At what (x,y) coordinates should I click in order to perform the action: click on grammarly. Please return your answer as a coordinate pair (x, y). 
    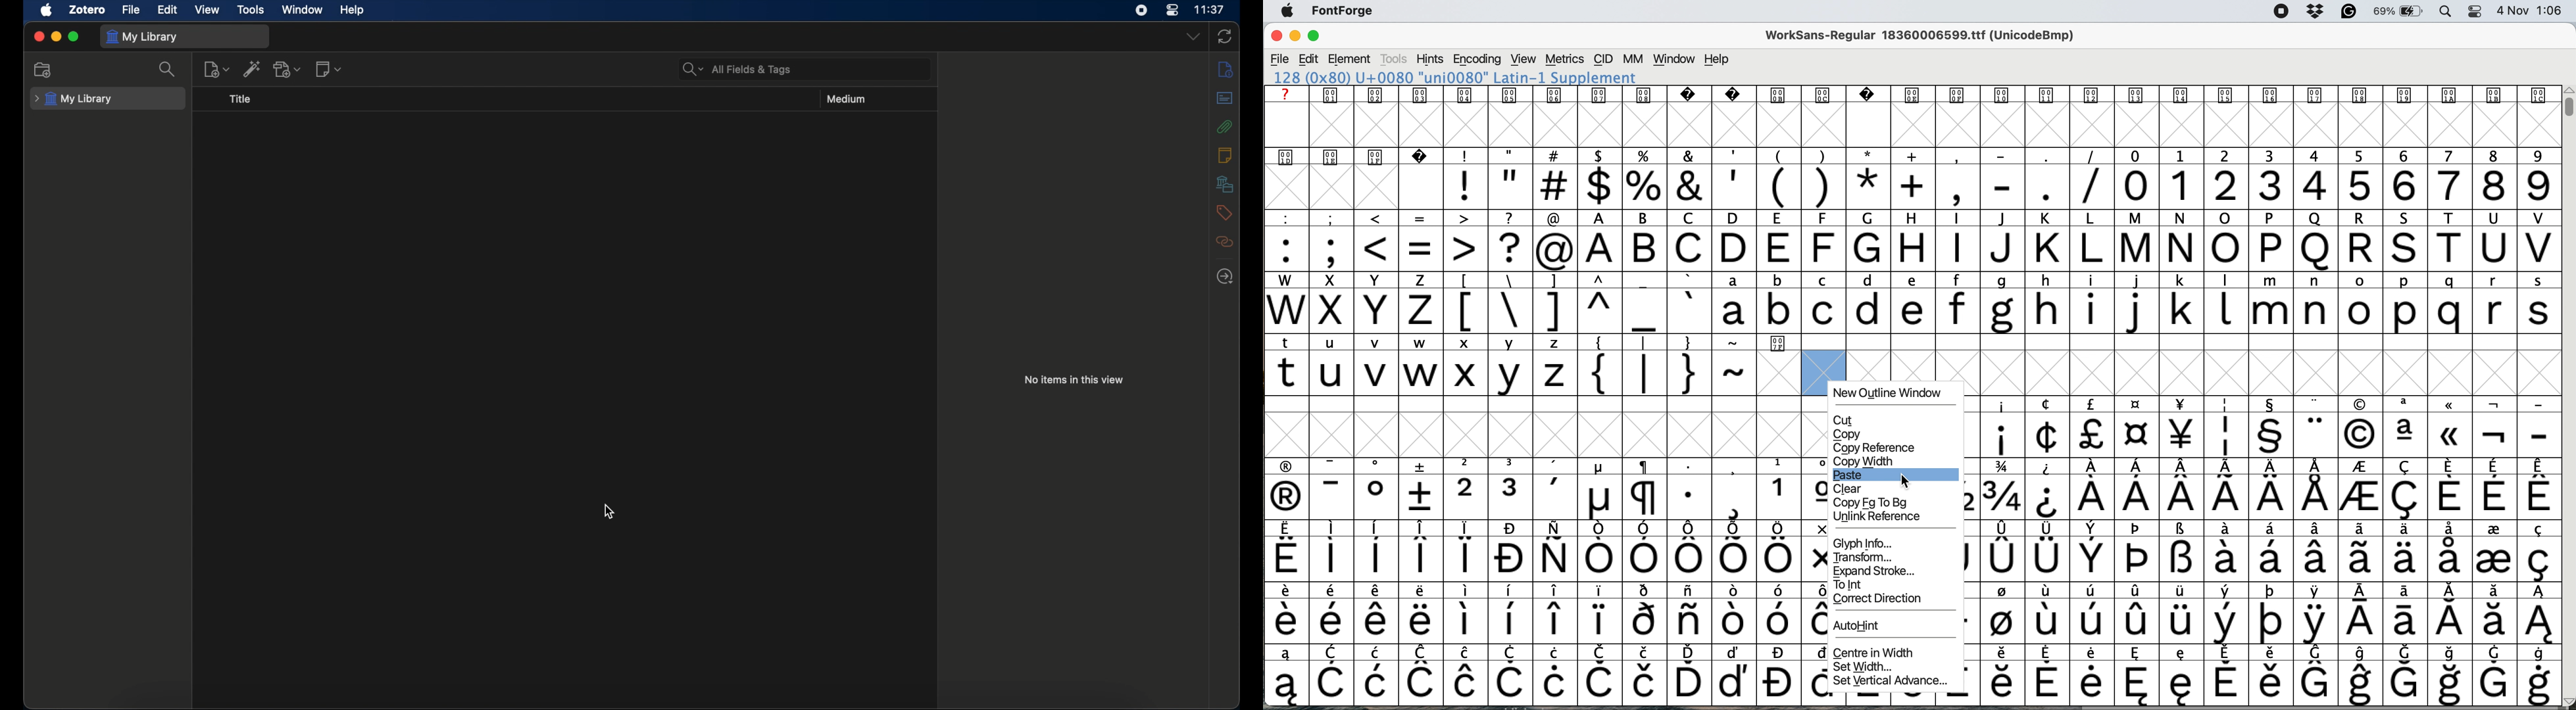
    Looking at the image, I should click on (2347, 12).